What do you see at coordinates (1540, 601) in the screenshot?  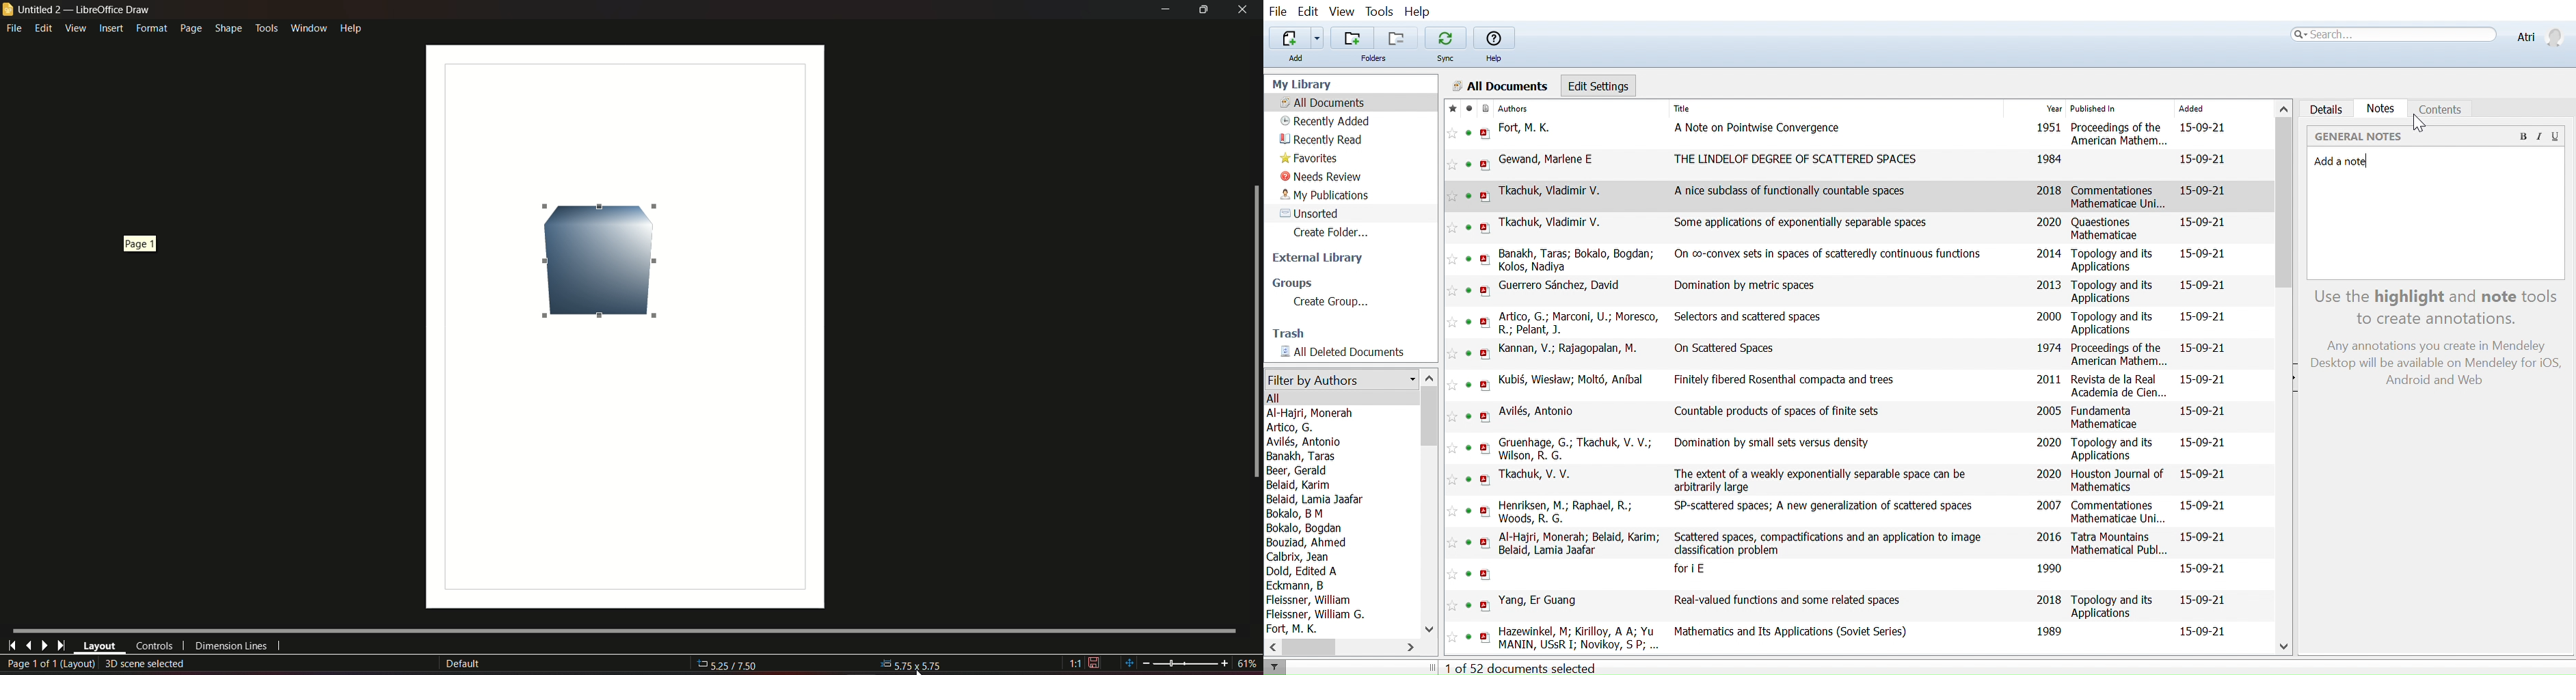 I see `Yang, Er Guang` at bounding box center [1540, 601].